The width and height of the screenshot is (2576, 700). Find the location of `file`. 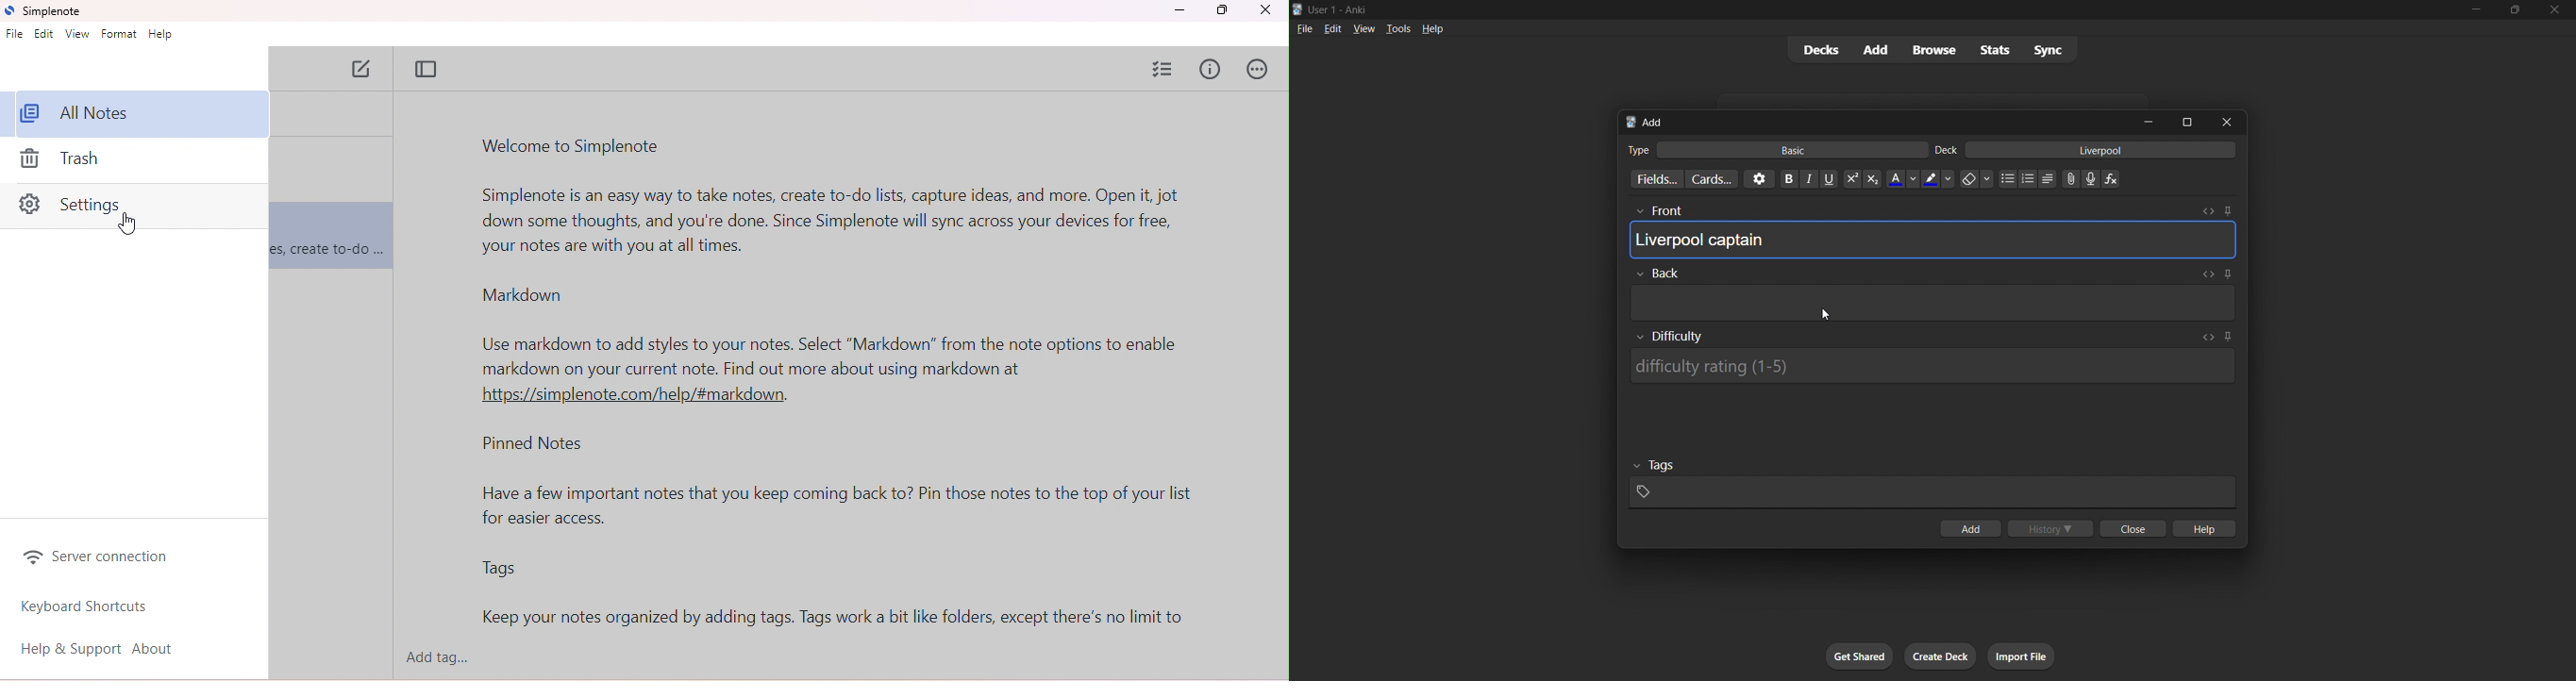

file is located at coordinates (15, 36).